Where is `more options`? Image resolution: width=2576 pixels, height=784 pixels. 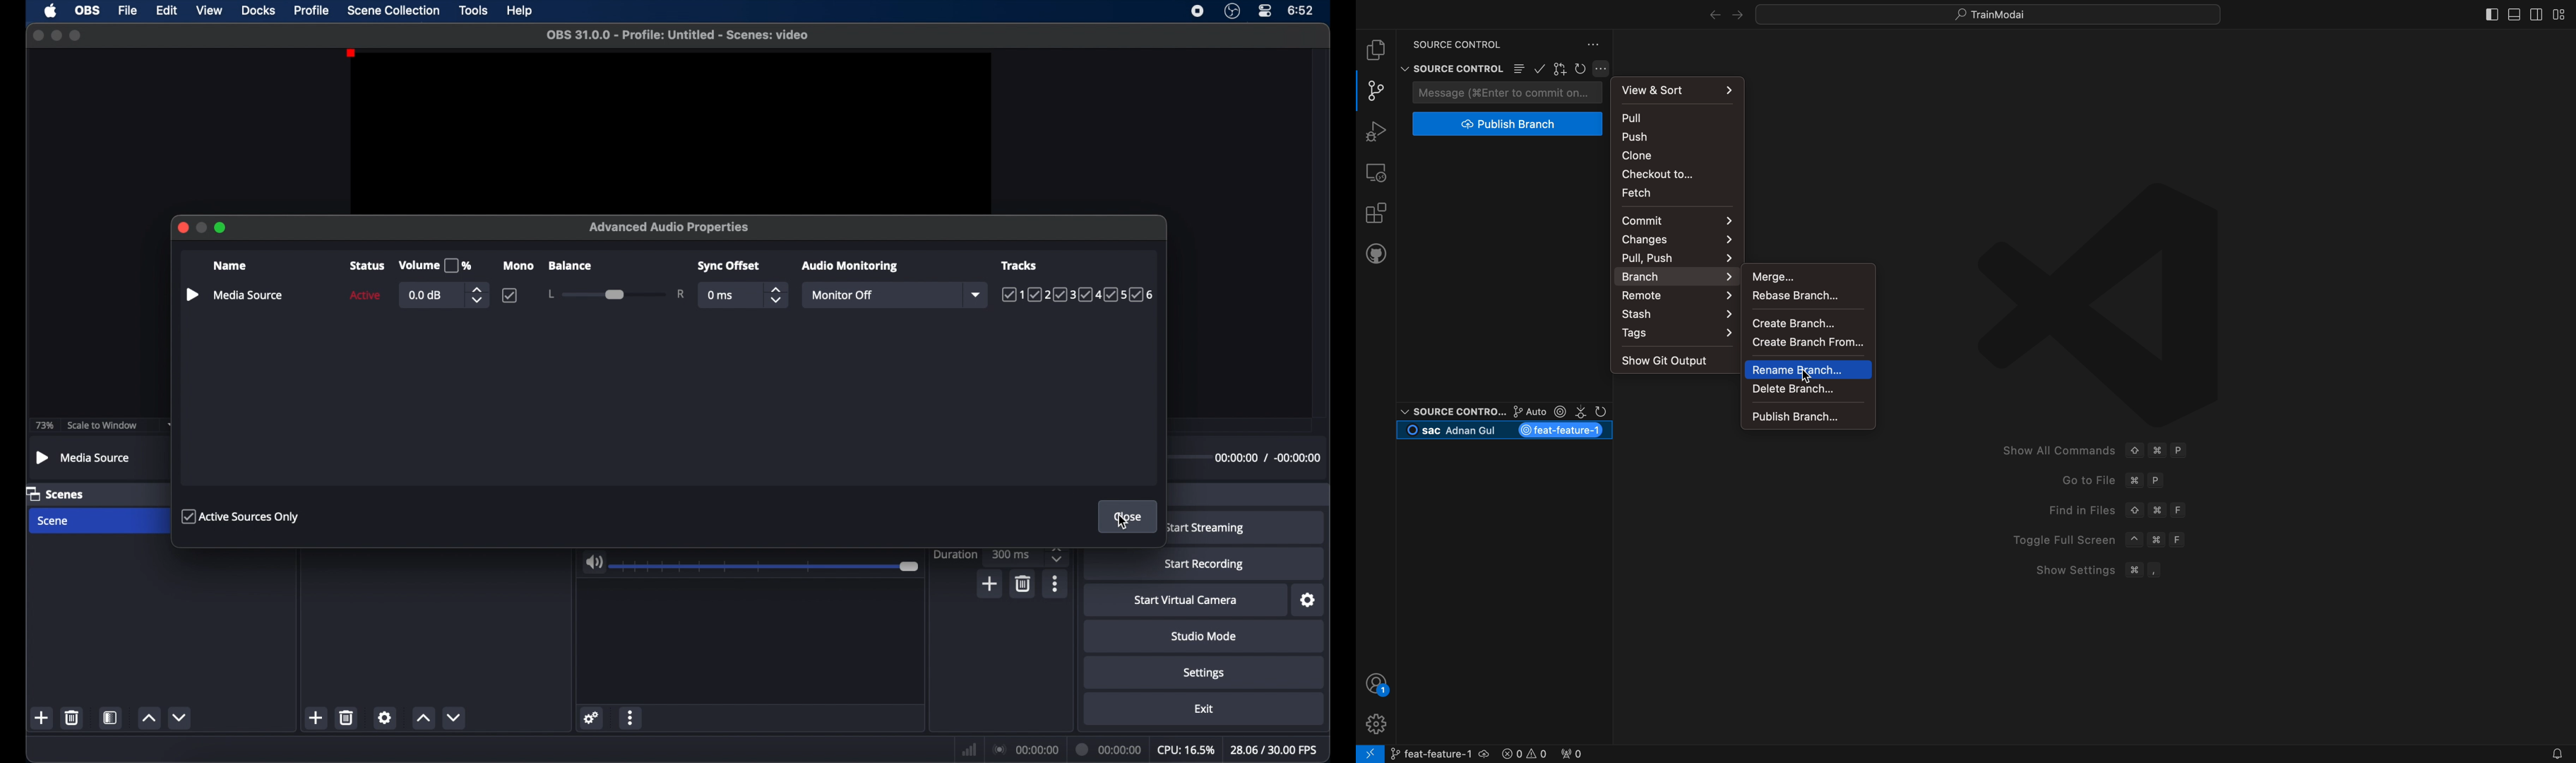 more options is located at coordinates (631, 716).